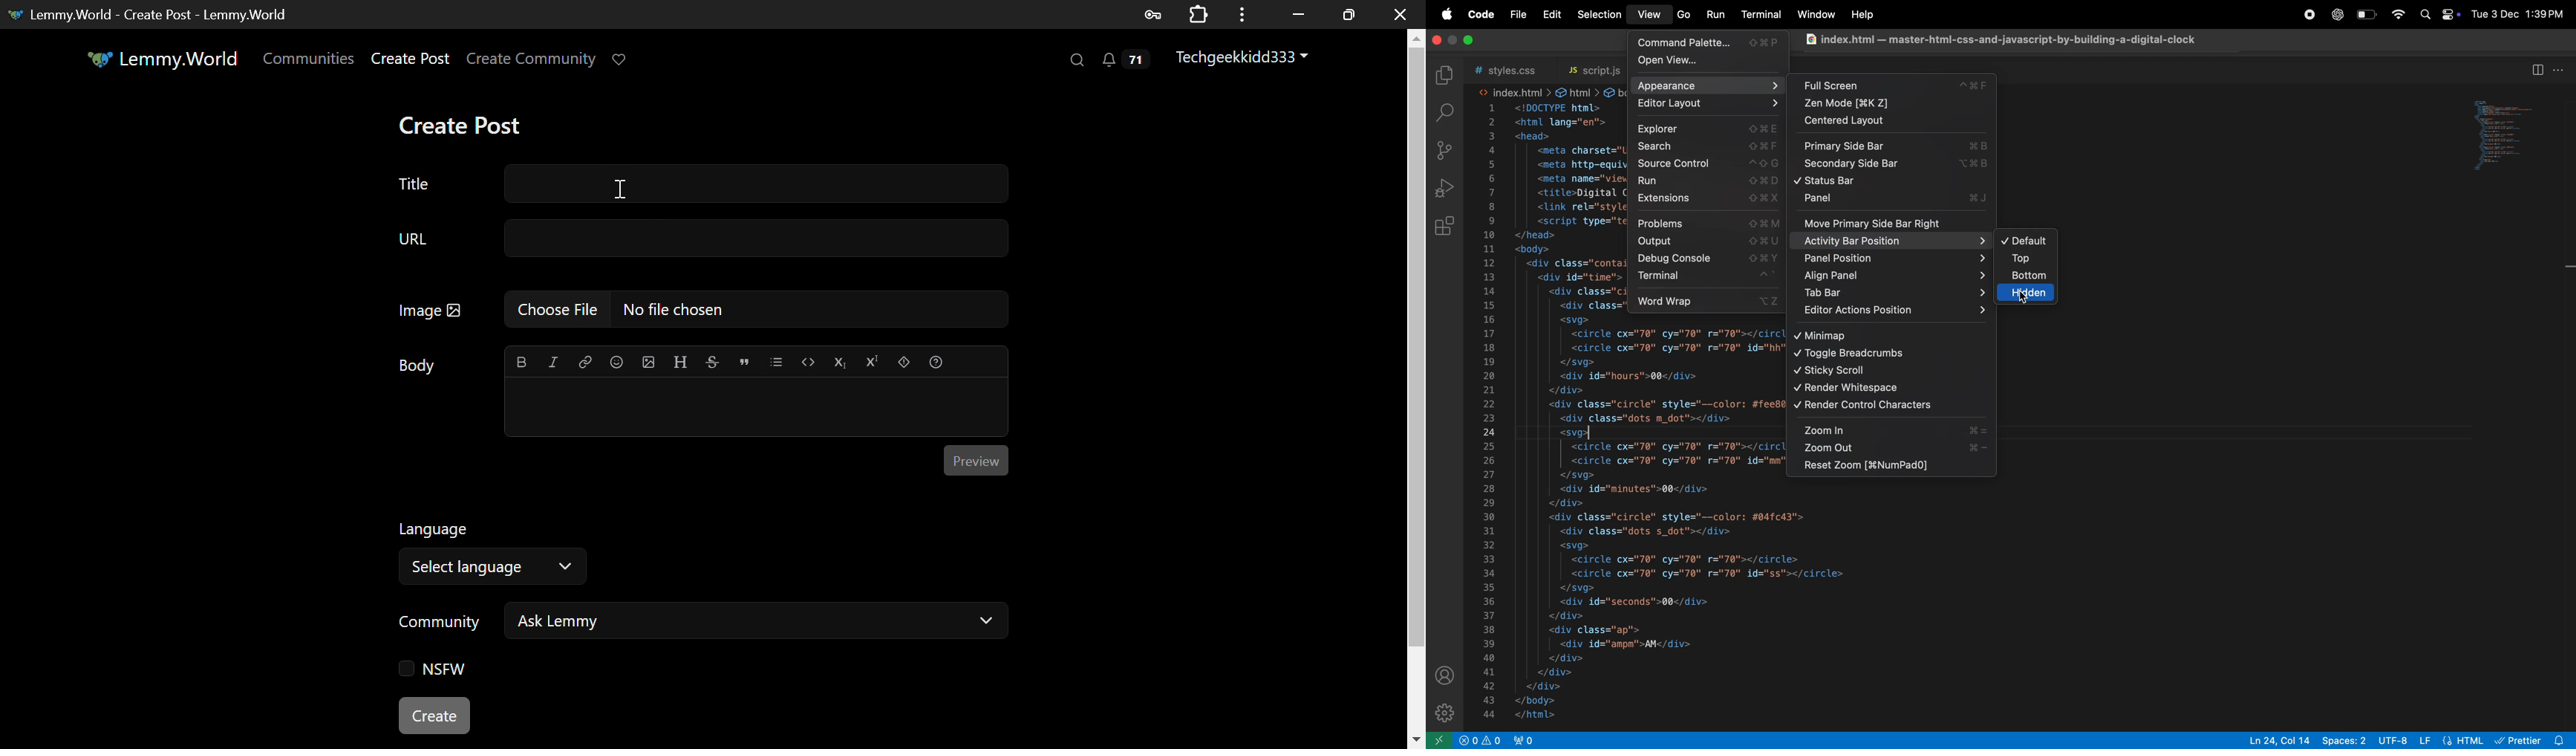 This screenshot has height=756, width=2576. What do you see at coordinates (1510, 740) in the screenshot?
I see `no ports opned` at bounding box center [1510, 740].